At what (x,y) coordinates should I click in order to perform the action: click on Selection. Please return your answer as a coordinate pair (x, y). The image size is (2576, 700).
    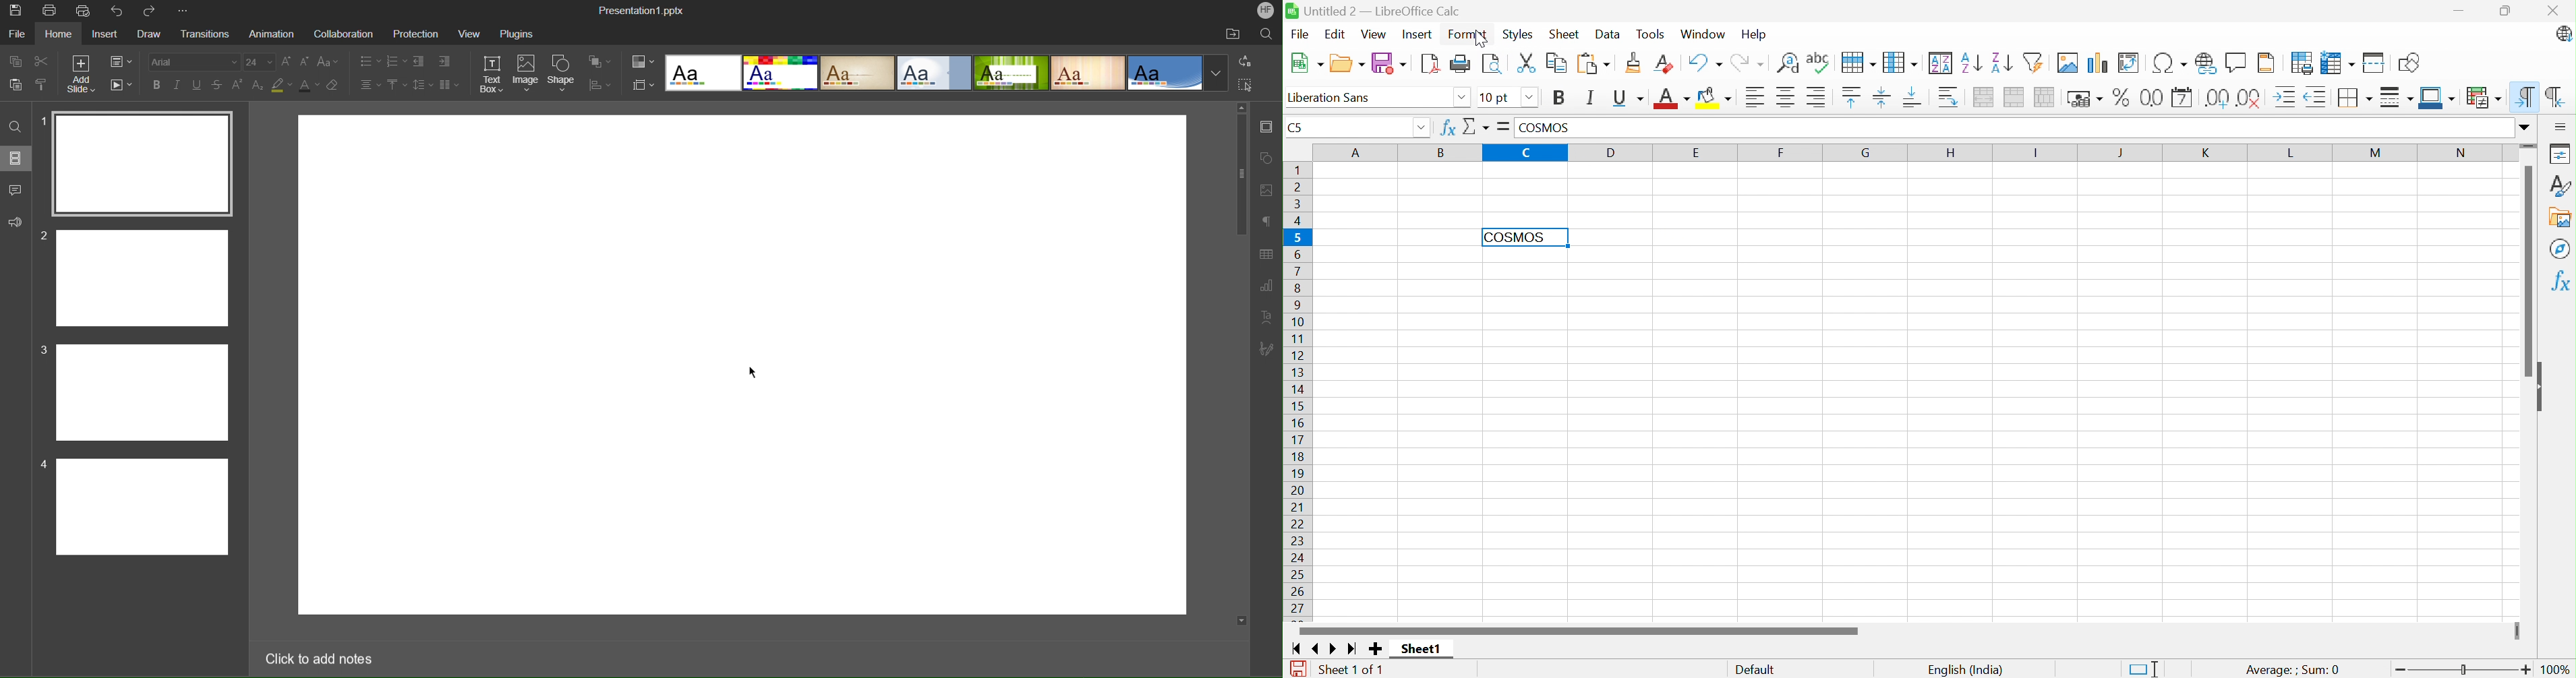
    Looking at the image, I should click on (1245, 85).